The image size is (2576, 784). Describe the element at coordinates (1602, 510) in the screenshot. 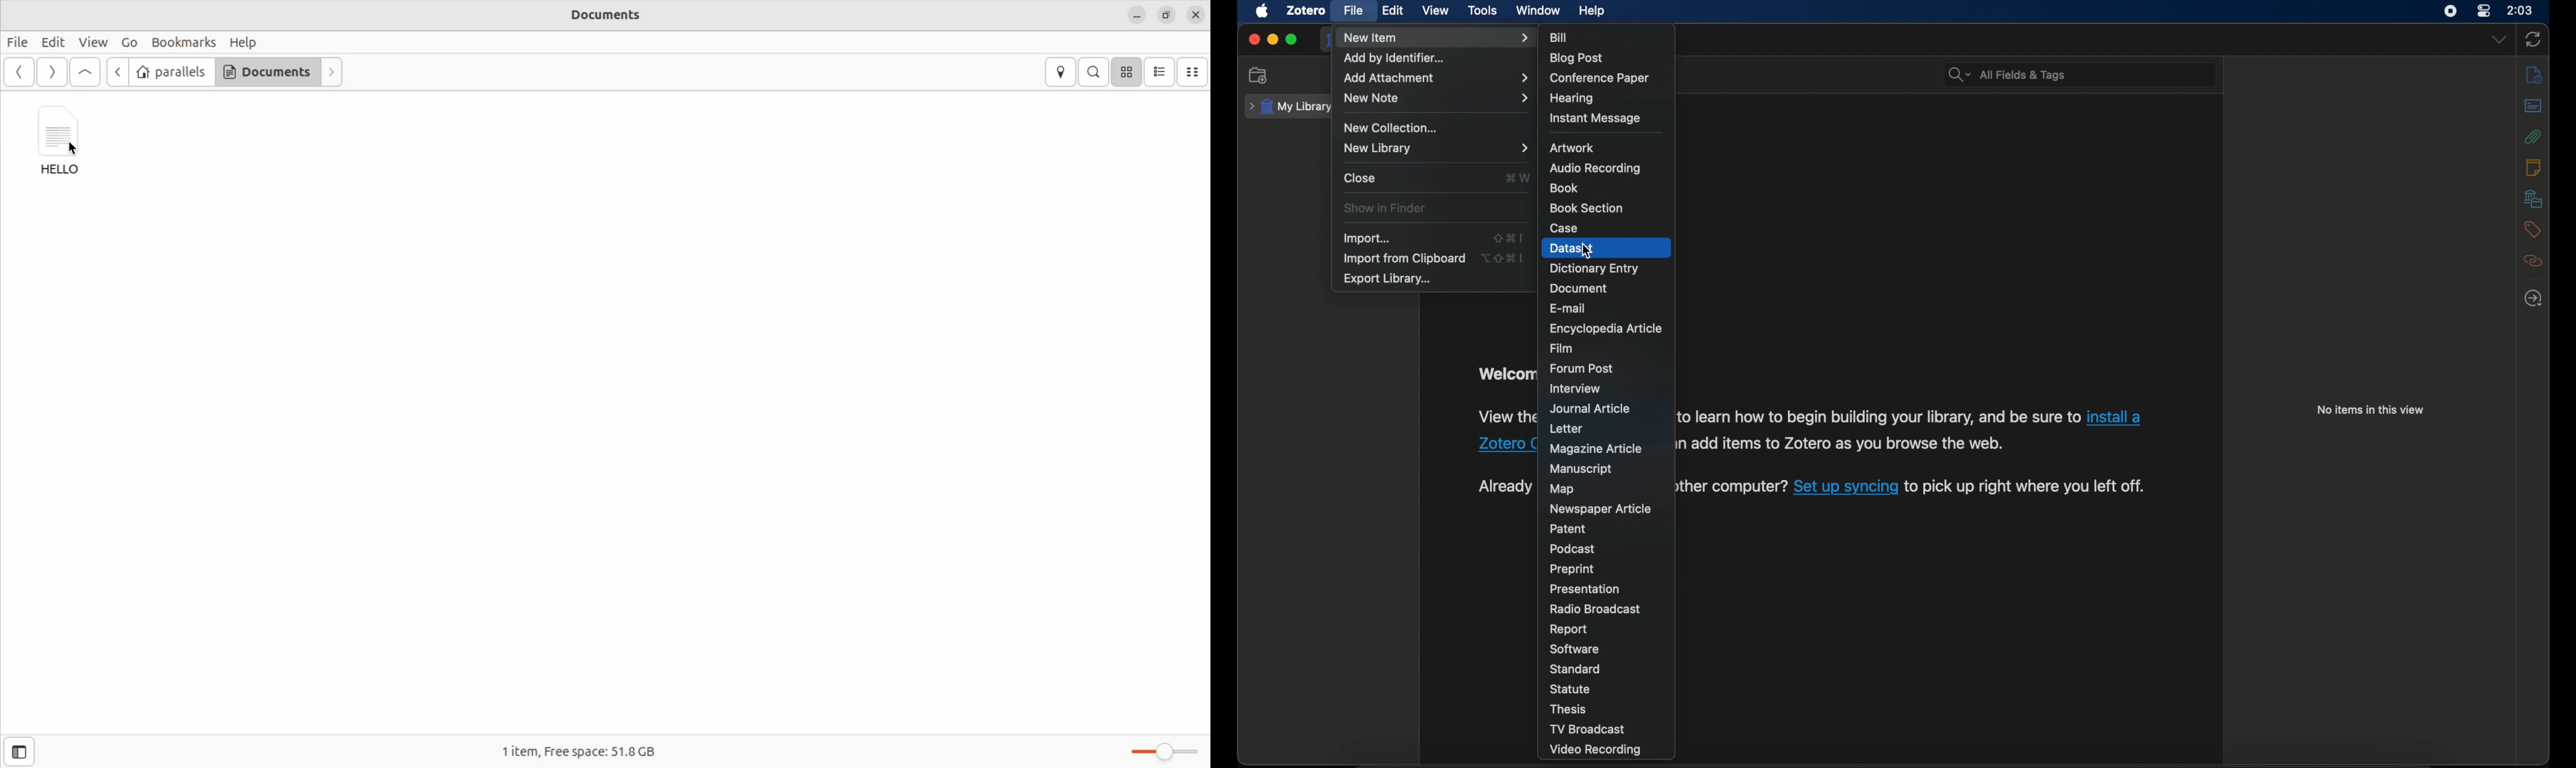

I see `newspaper article` at that location.